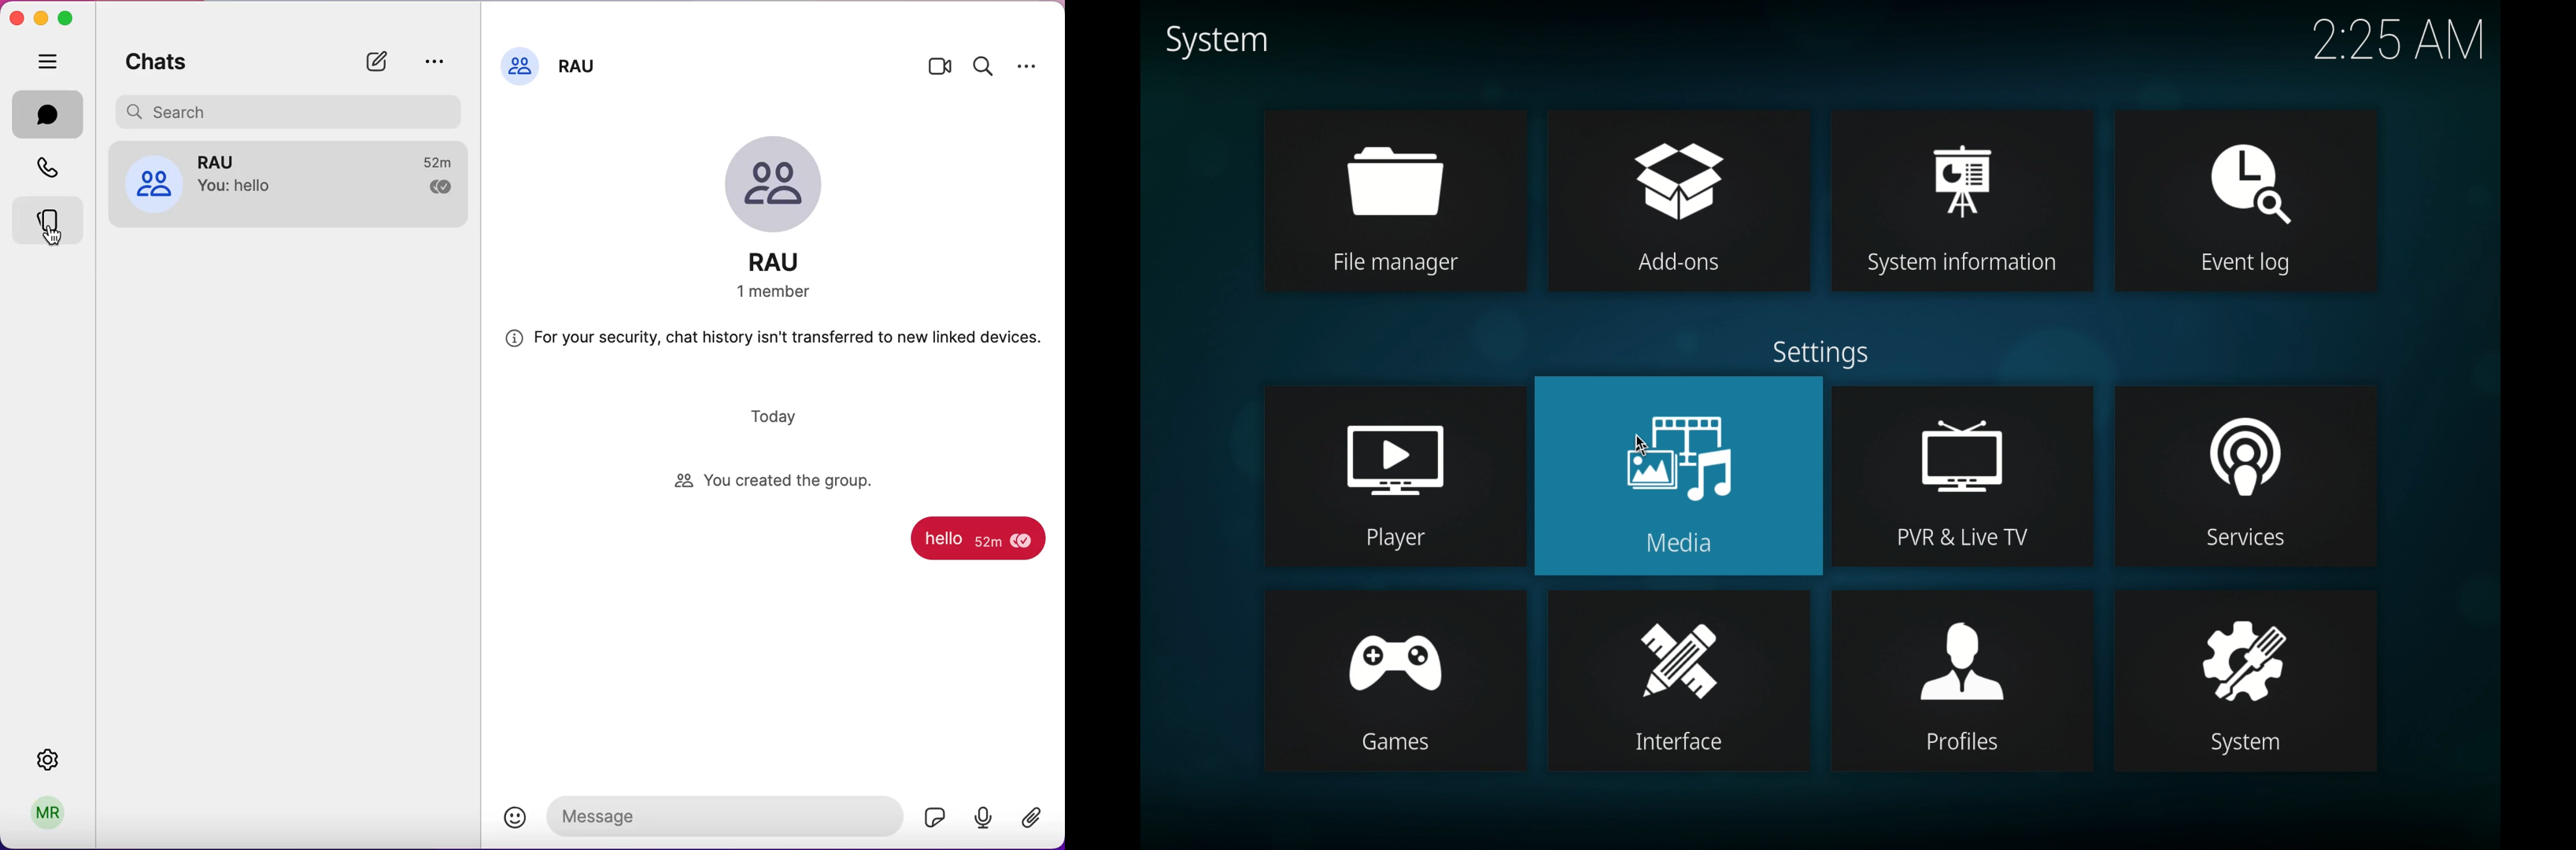 The width and height of the screenshot is (2576, 868). I want to click on chats, so click(50, 114).